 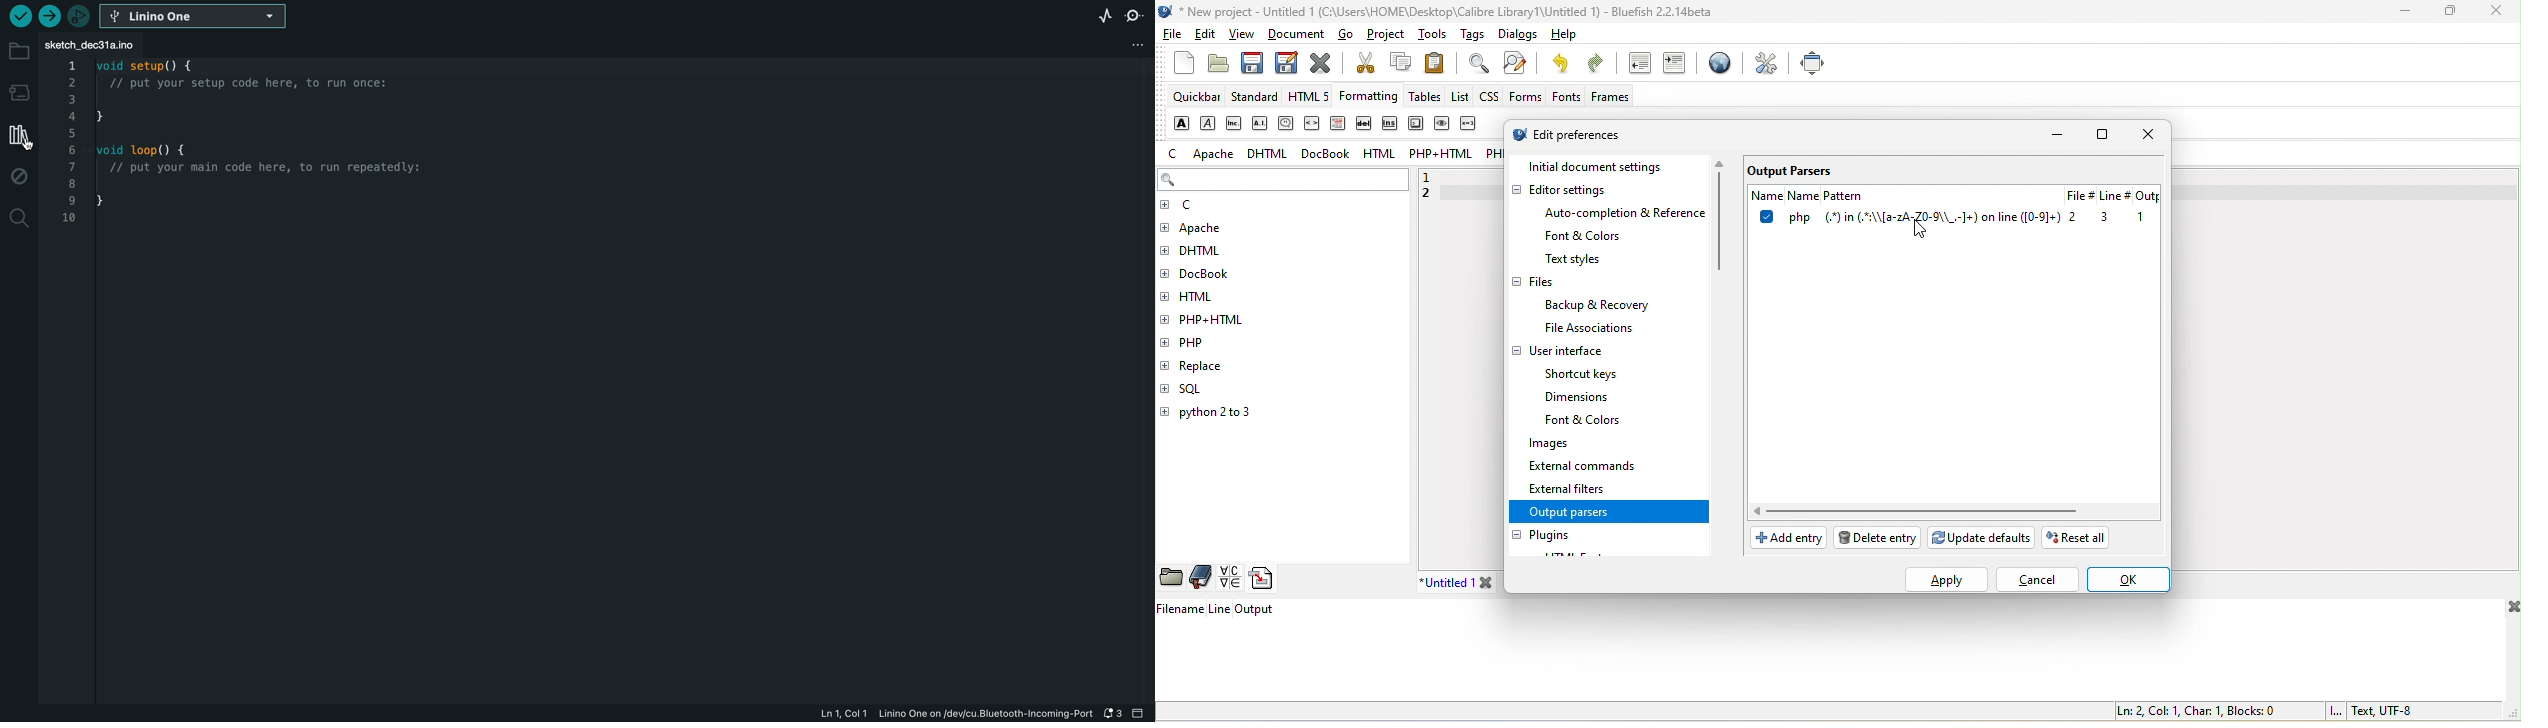 What do you see at coordinates (2079, 205) in the screenshot?
I see `file` at bounding box center [2079, 205].